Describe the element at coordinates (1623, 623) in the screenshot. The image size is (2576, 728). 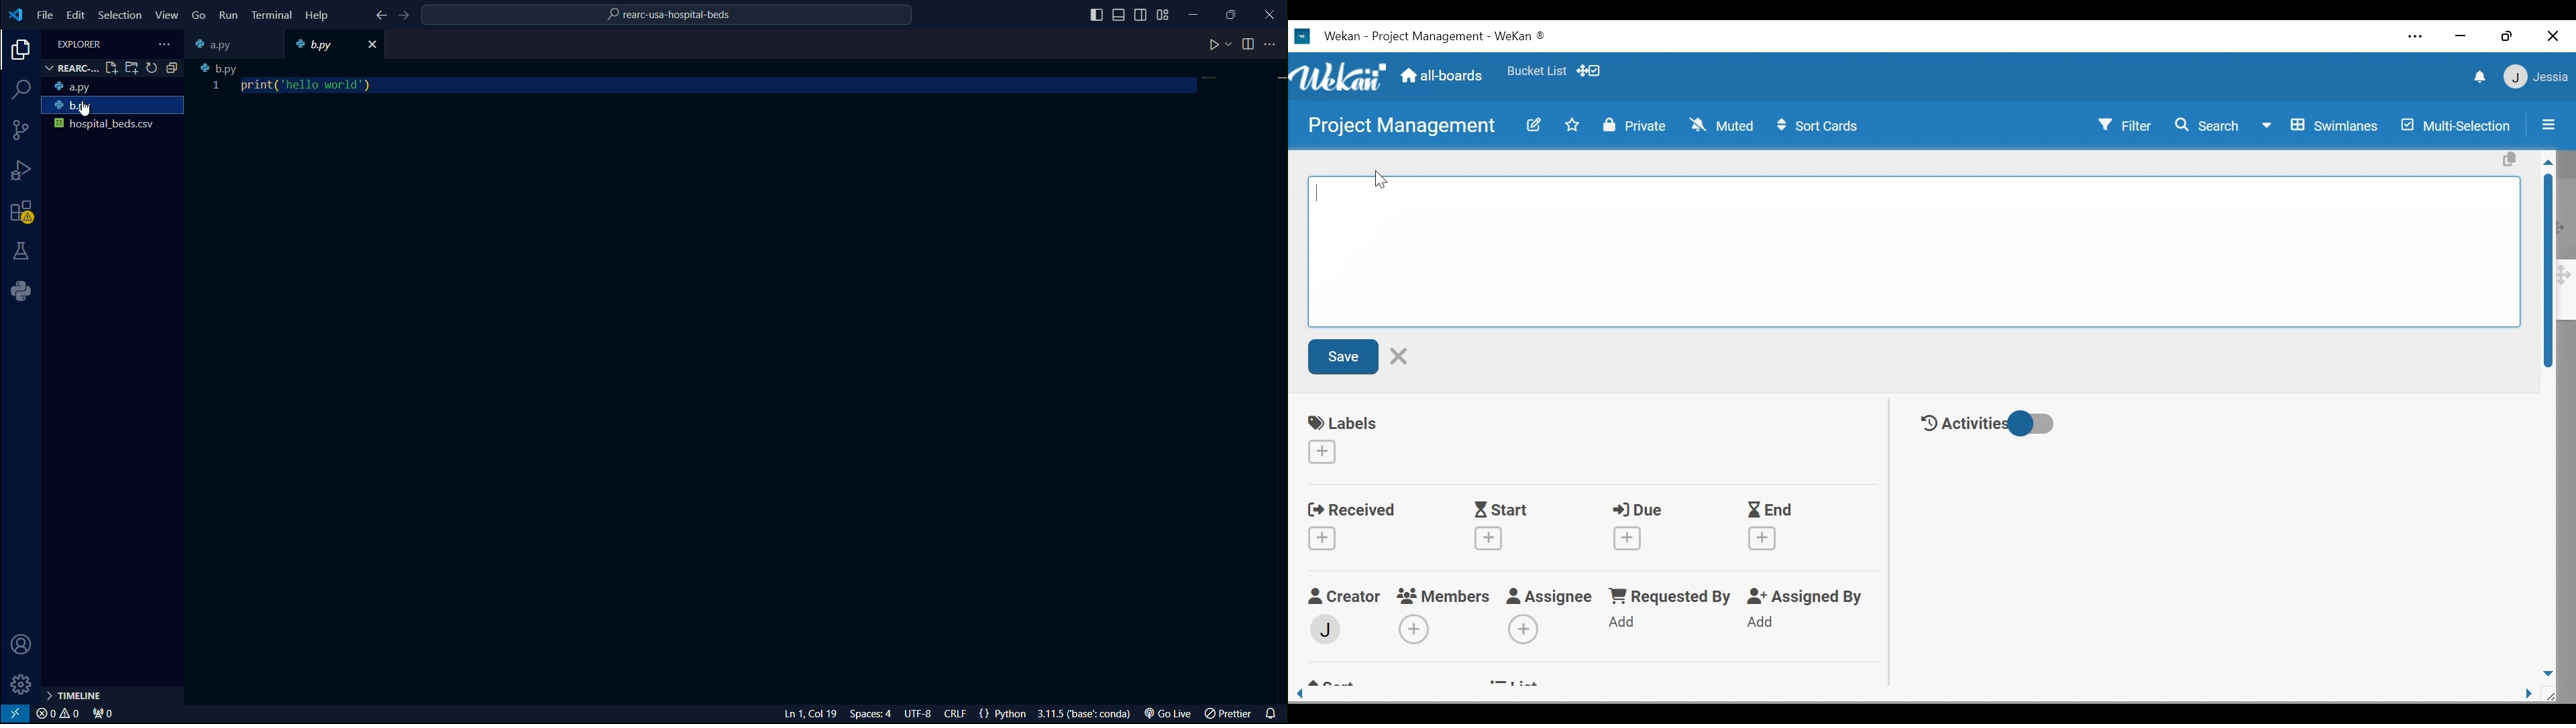
I see `Add Requested By` at that location.